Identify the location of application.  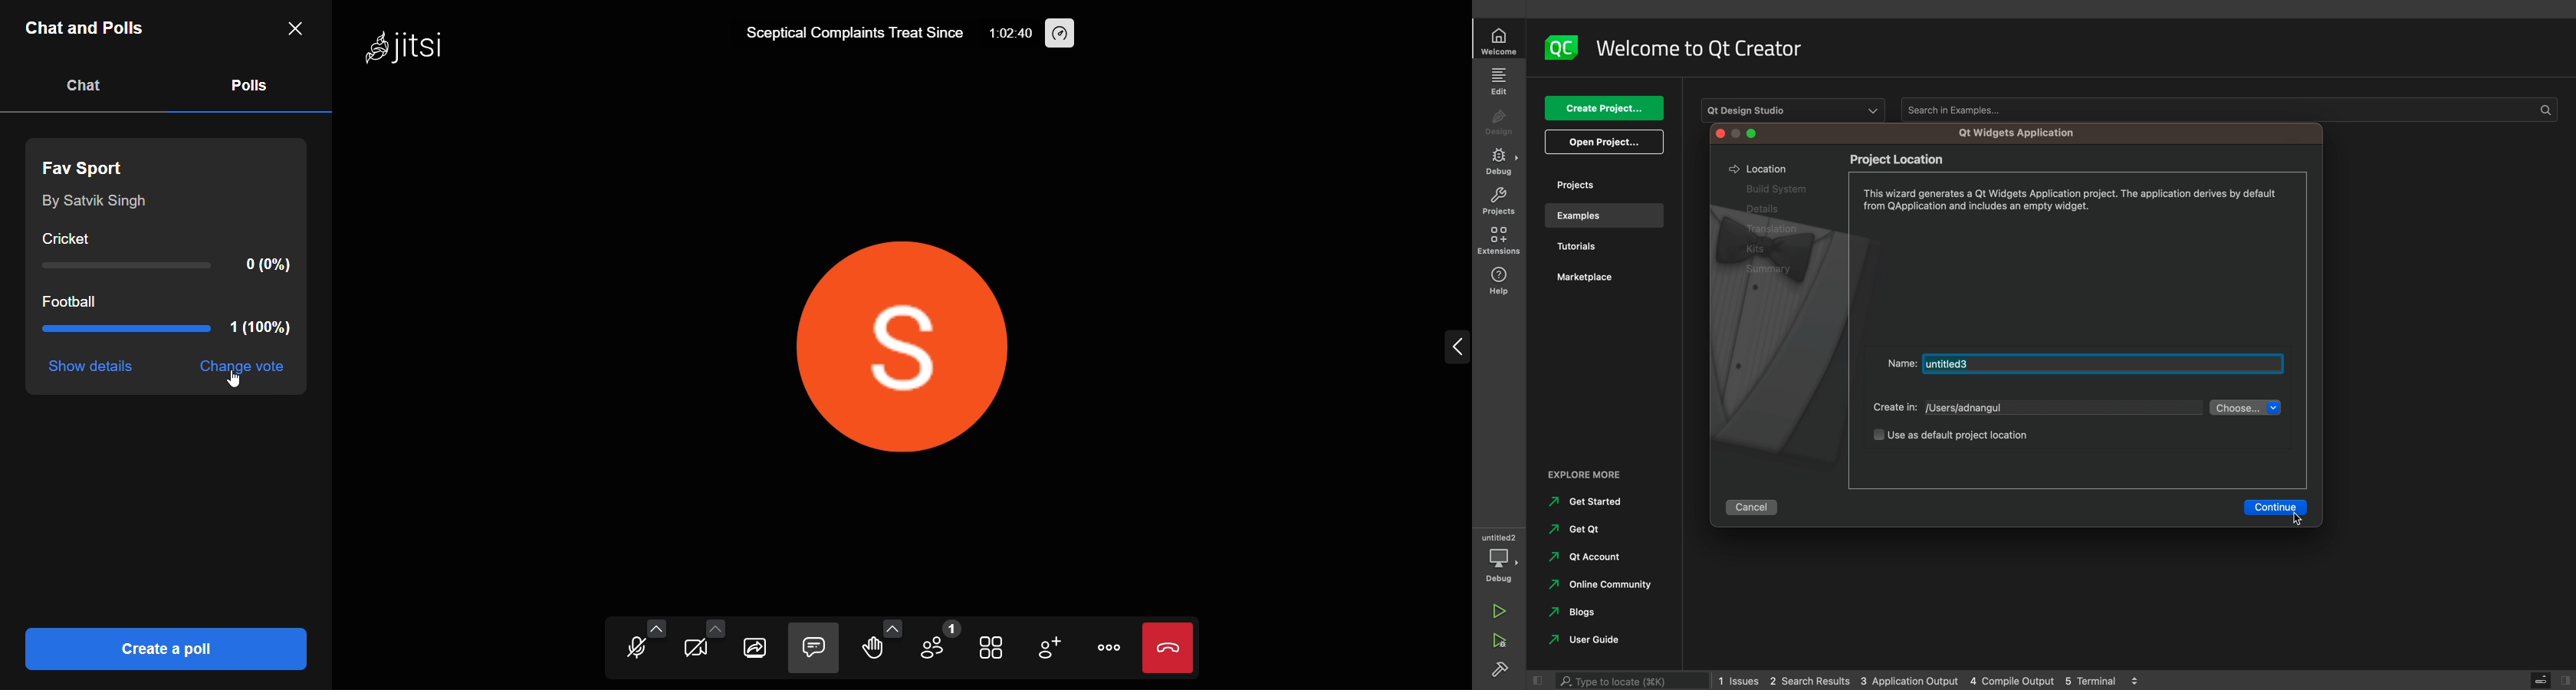
(2024, 133).